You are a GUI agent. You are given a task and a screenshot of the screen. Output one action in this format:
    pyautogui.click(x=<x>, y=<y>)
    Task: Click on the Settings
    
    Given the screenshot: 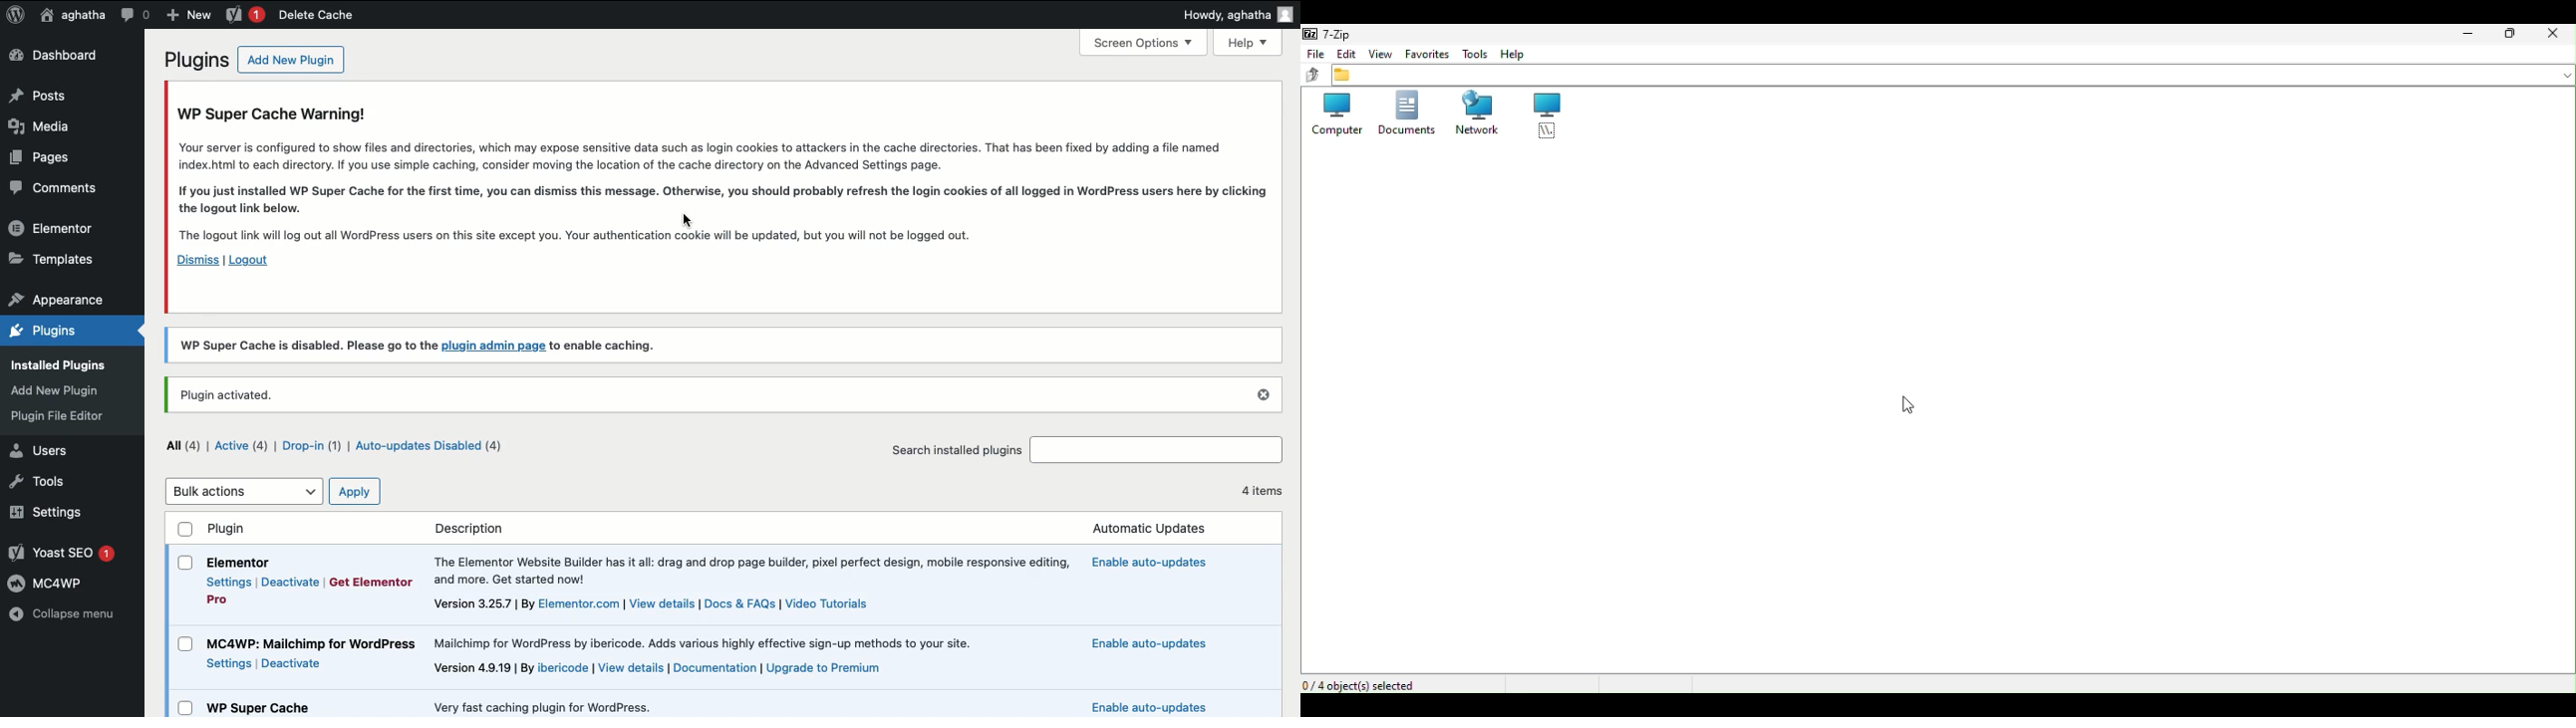 What is the action you would take?
    pyautogui.click(x=229, y=663)
    